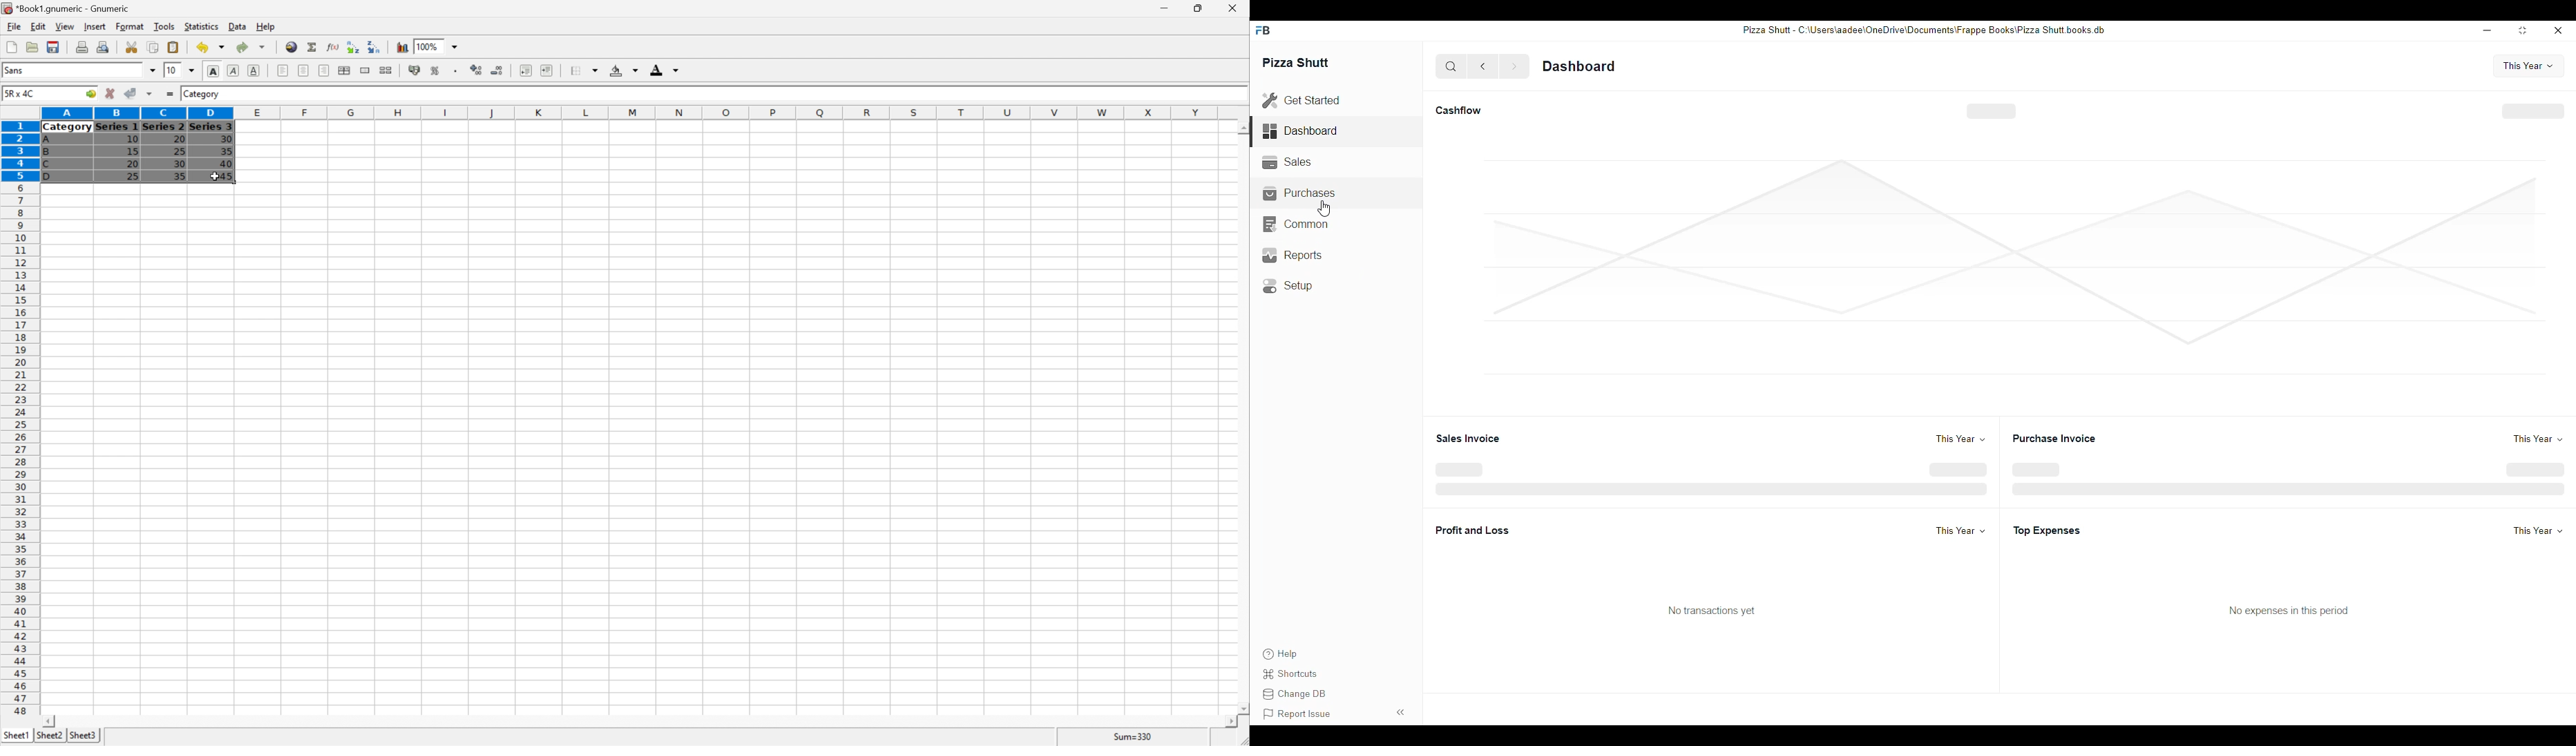  I want to click on Category, so click(203, 94).